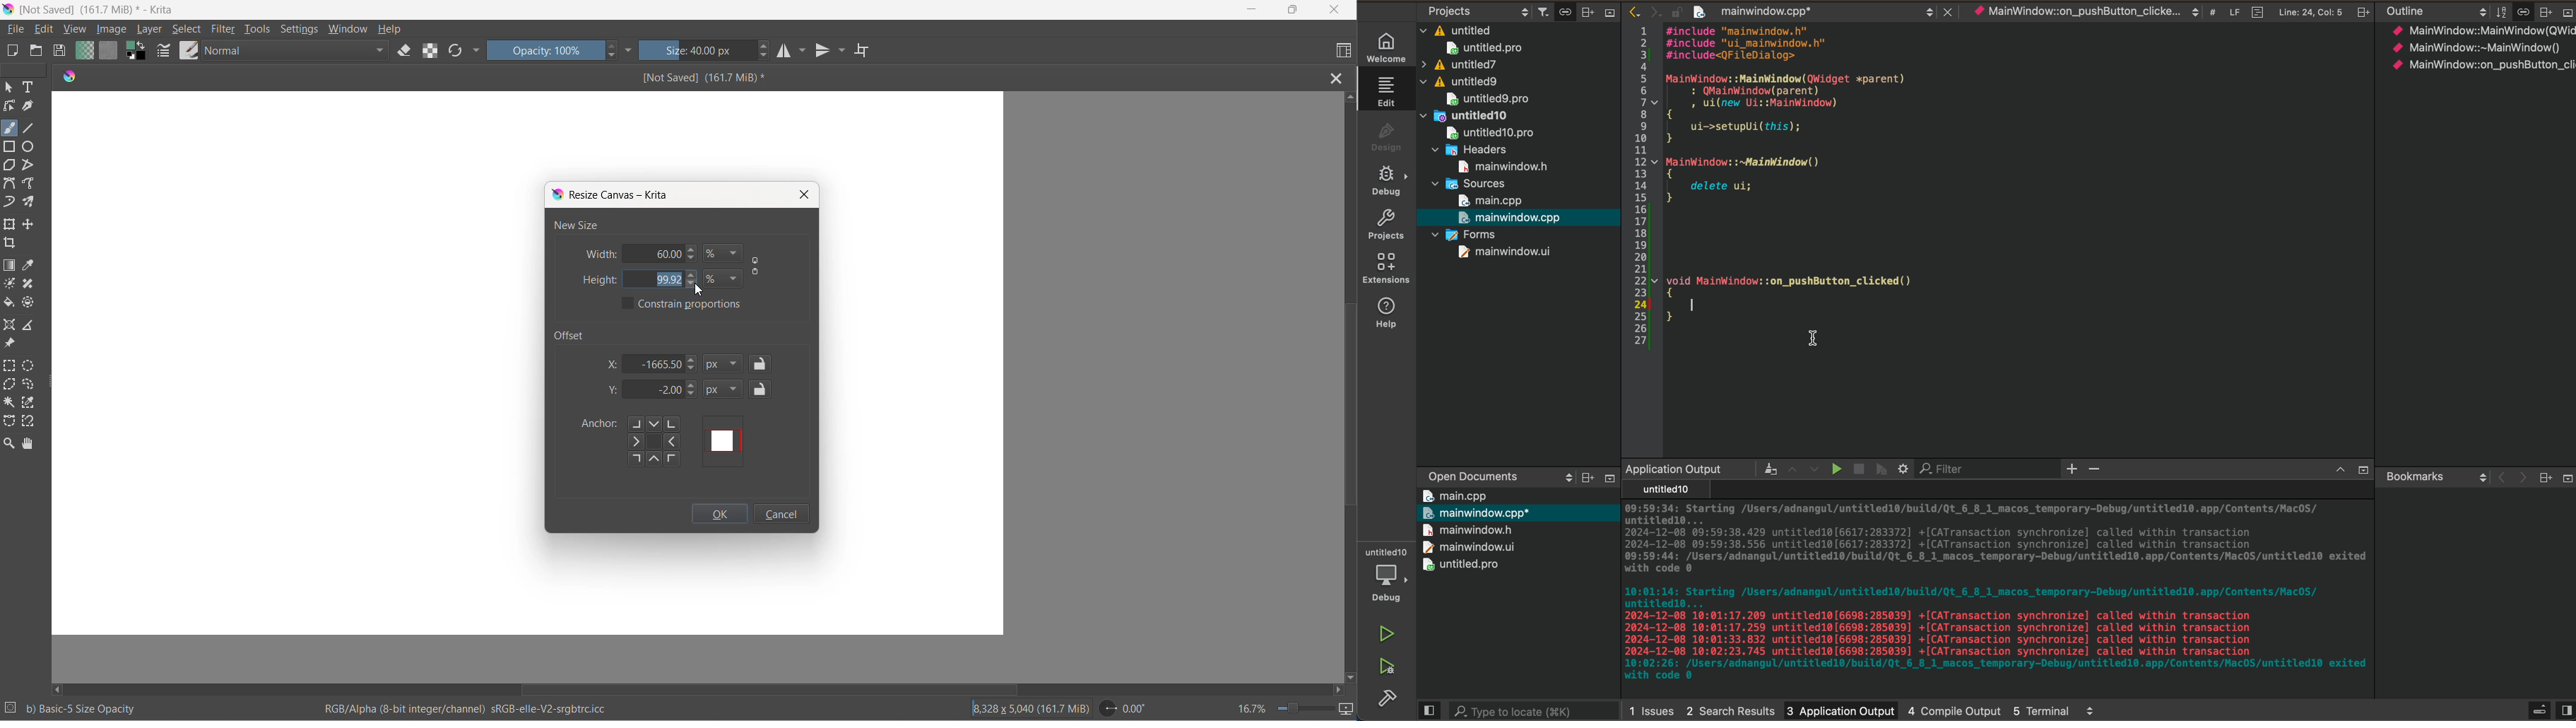  Describe the element at coordinates (33, 285) in the screenshot. I see `smart patch tool` at that location.